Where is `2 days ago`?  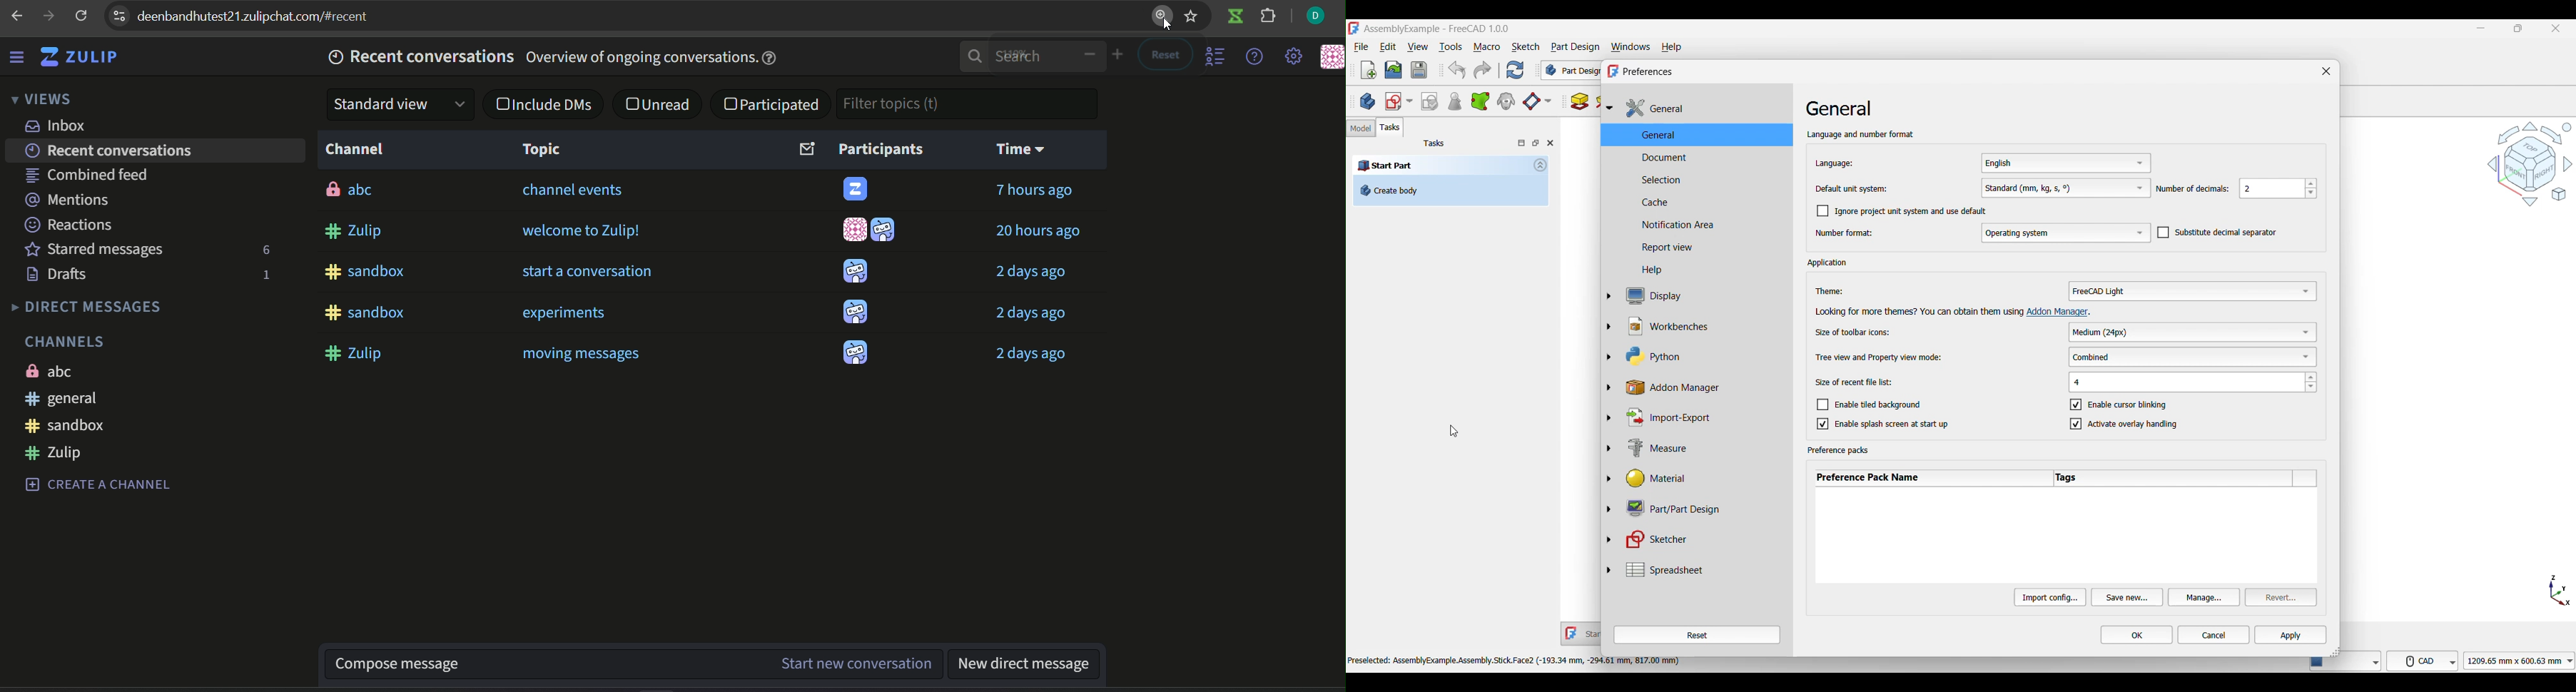
2 days ago is located at coordinates (1030, 355).